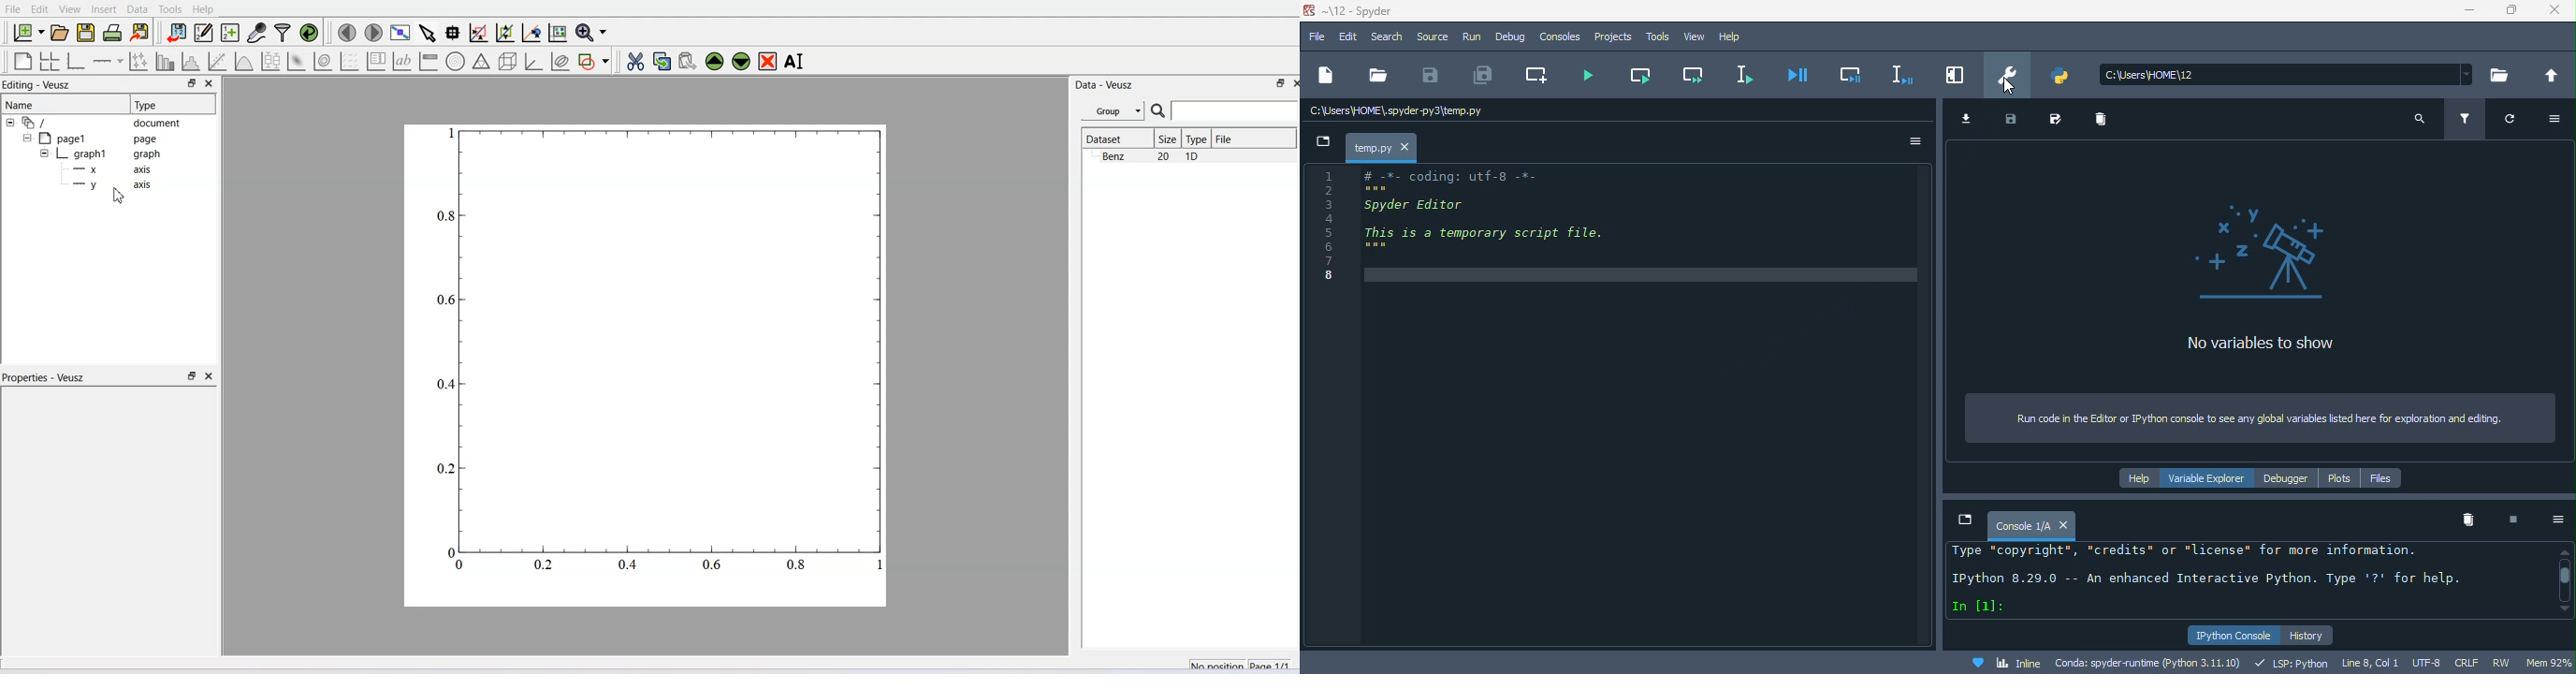  Describe the element at coordinates (508, 61) in the screenshot. I see `3D Scene` at that location.